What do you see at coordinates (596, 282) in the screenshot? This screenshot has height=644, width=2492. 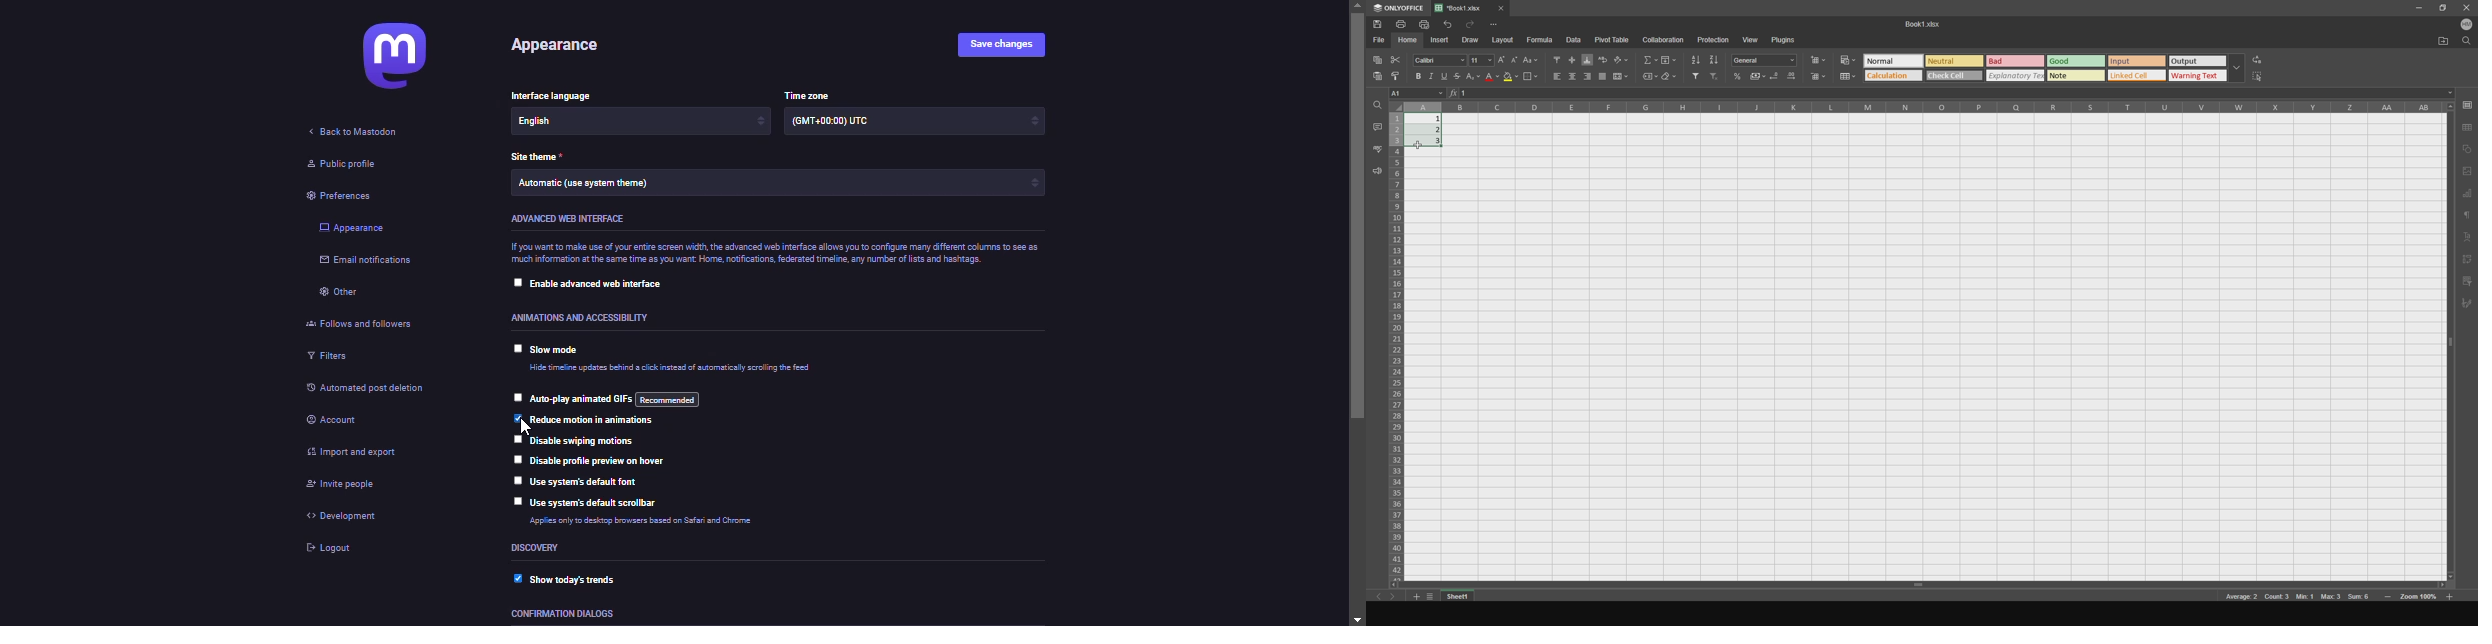 I see `enable advanced web interface` at bounding box center [596, 282].